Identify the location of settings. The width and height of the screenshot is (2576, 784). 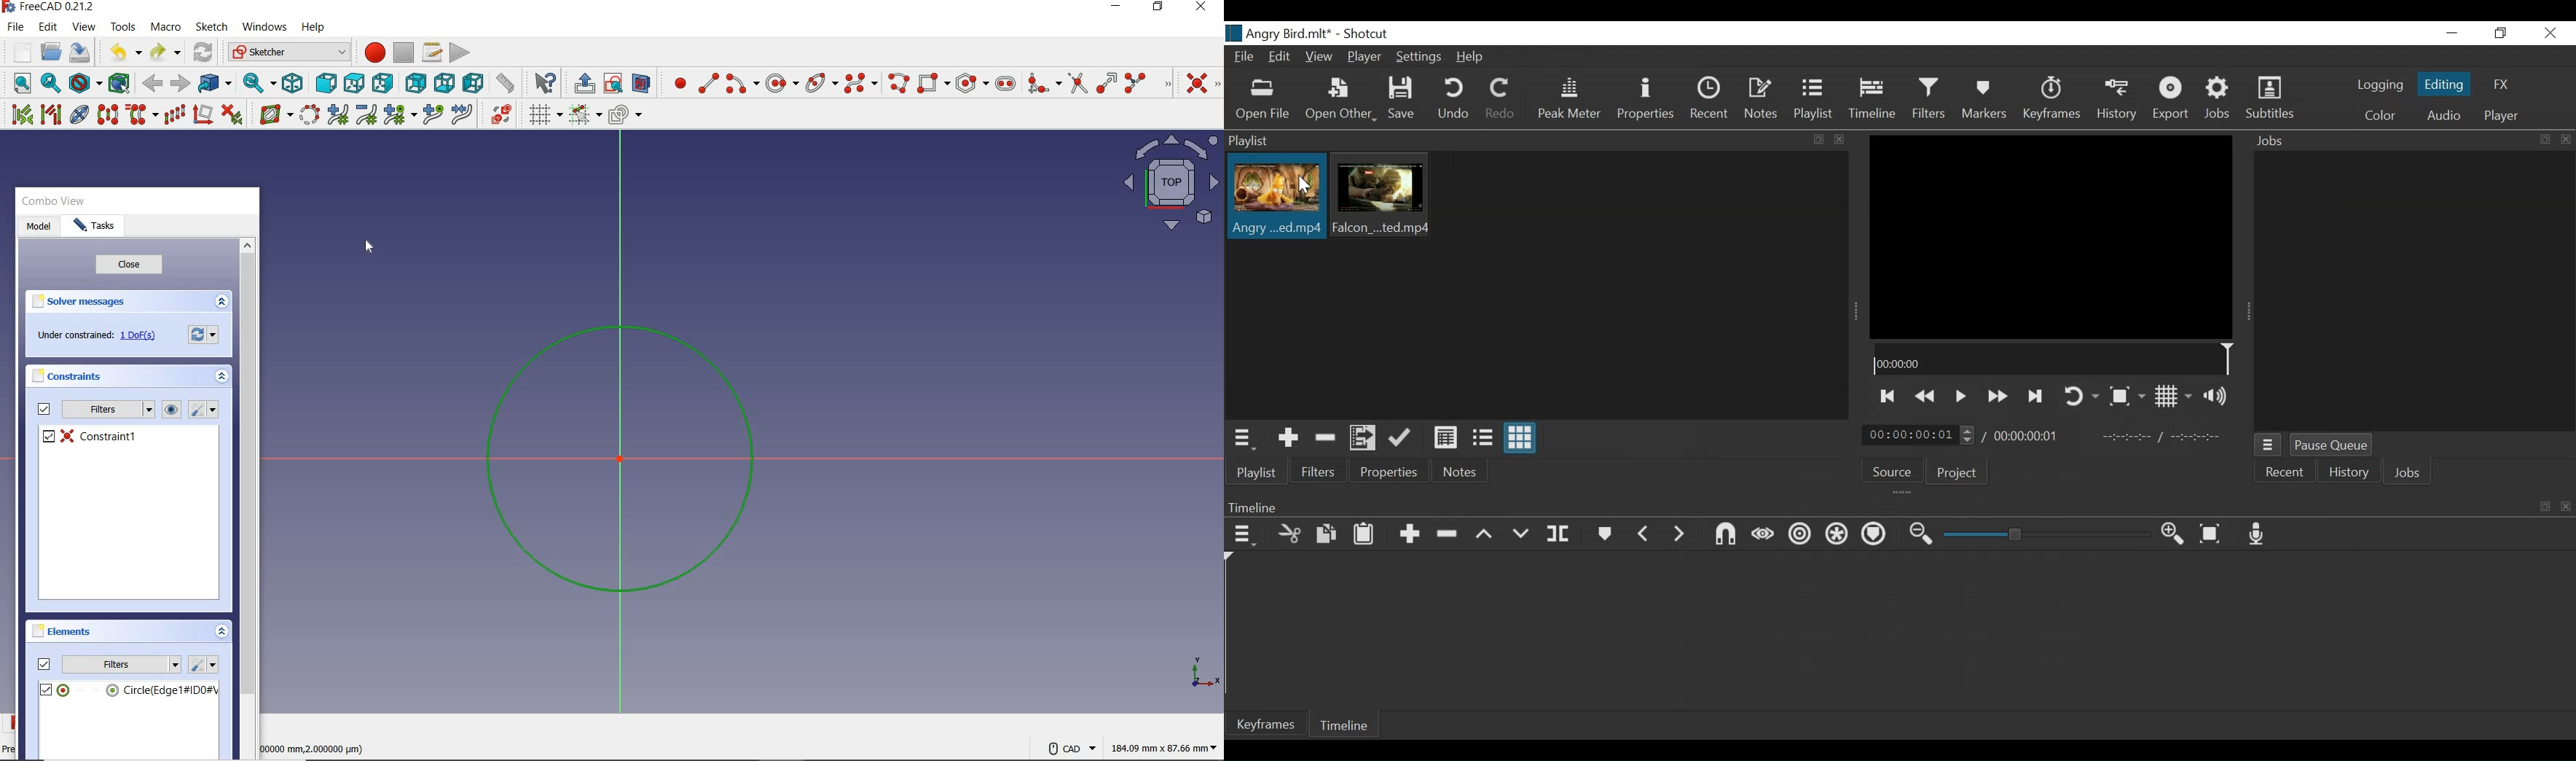
(205, 666).